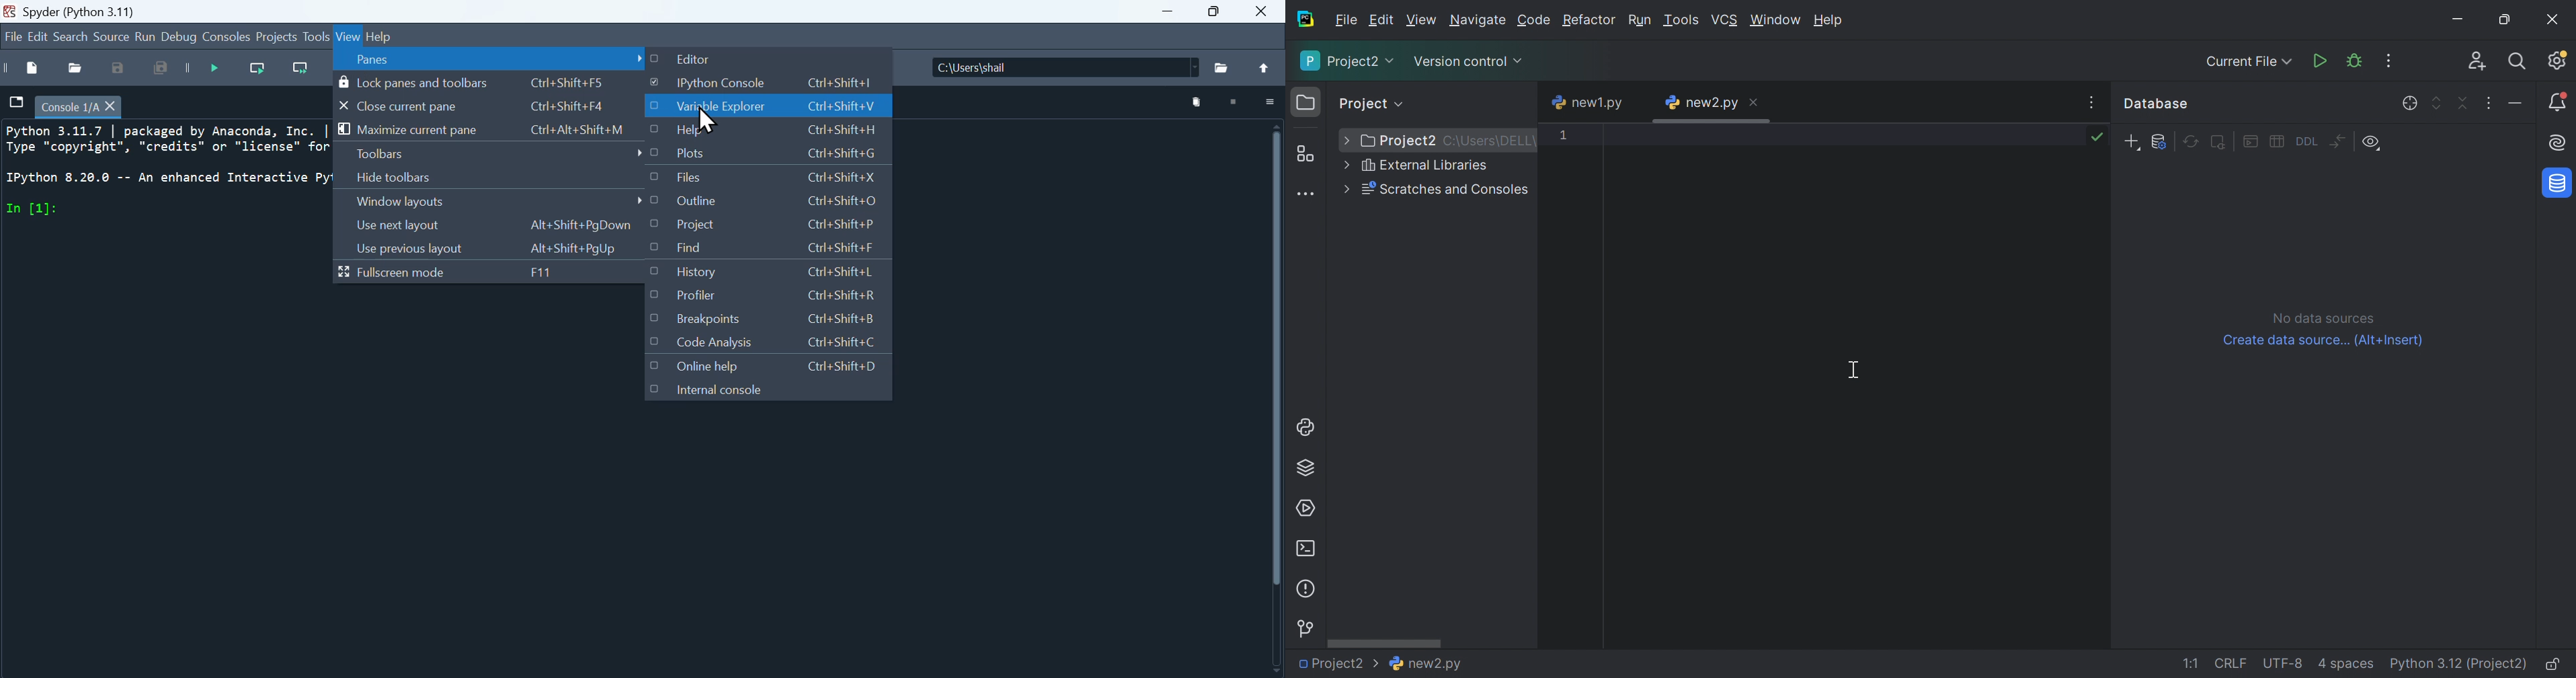 This screenshot has width=2576, height=700. I want to click on , so click(11, 38).